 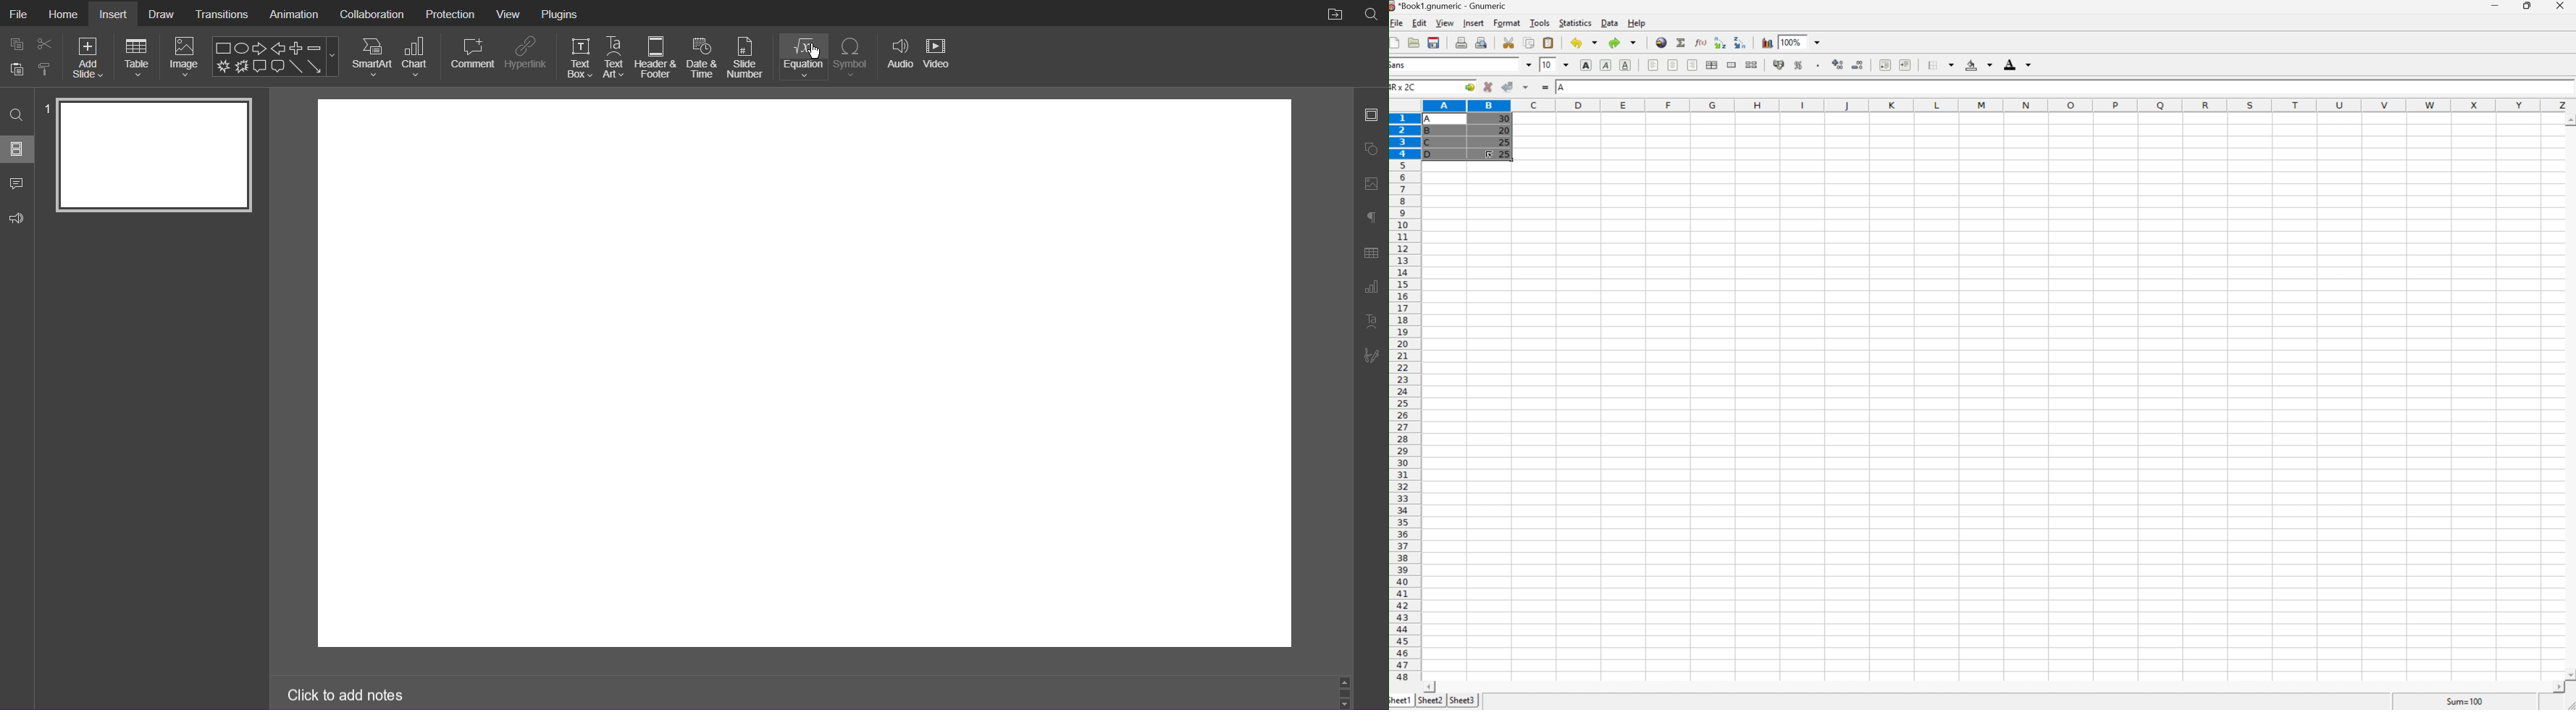 What do you see at coordinates (1475, 23) in the screenshot?
I see `Insert` at bounding box center [1475, 23].